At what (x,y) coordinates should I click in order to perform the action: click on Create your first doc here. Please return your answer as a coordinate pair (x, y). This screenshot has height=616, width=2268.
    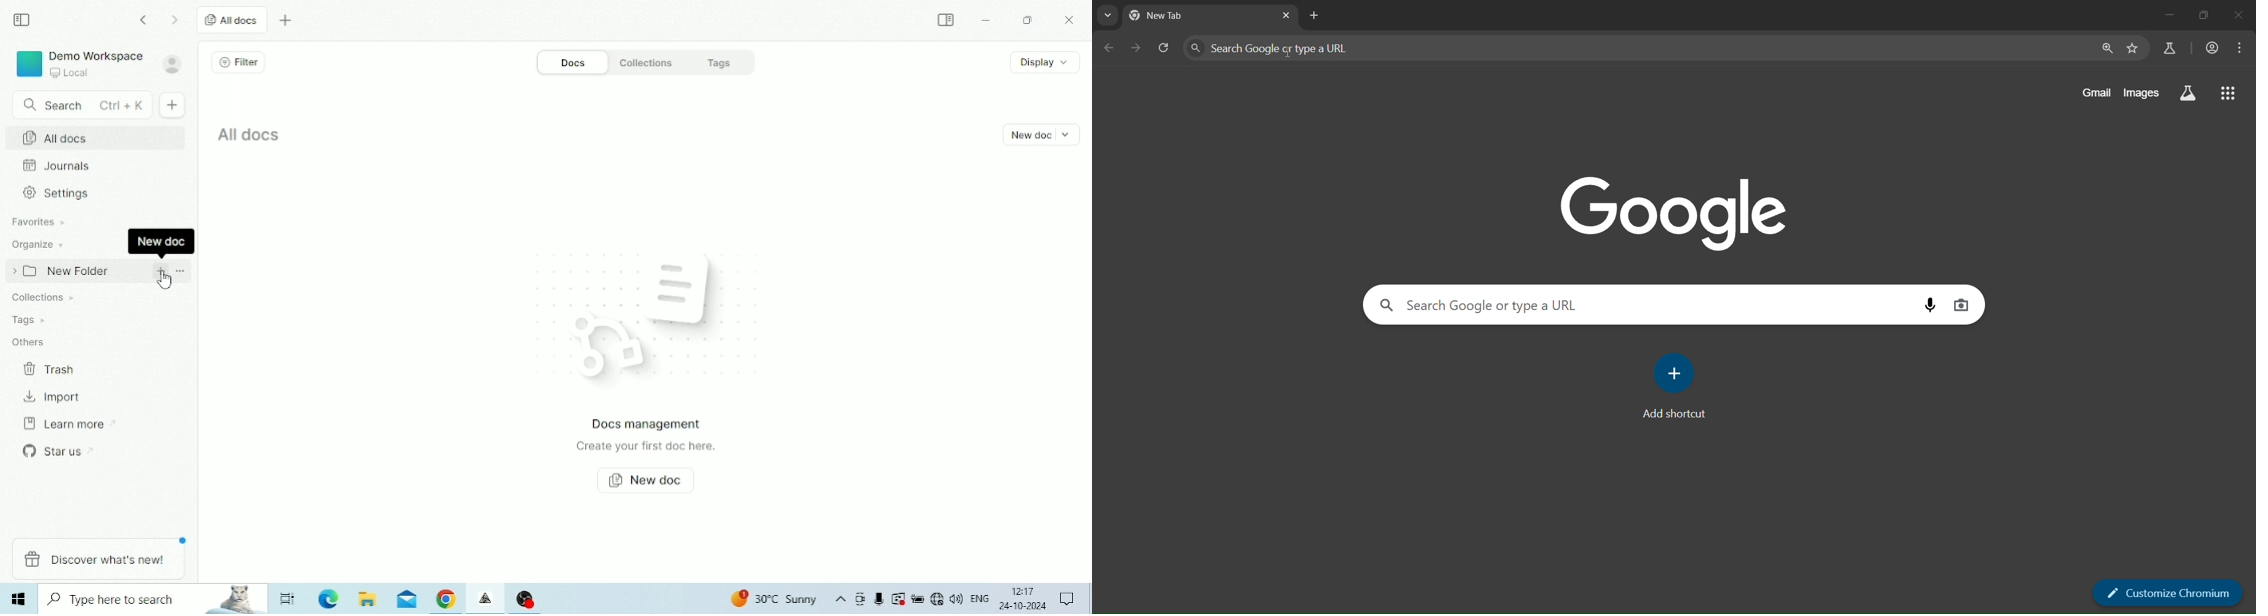
    Looking at the image, I should click on (648, 448).